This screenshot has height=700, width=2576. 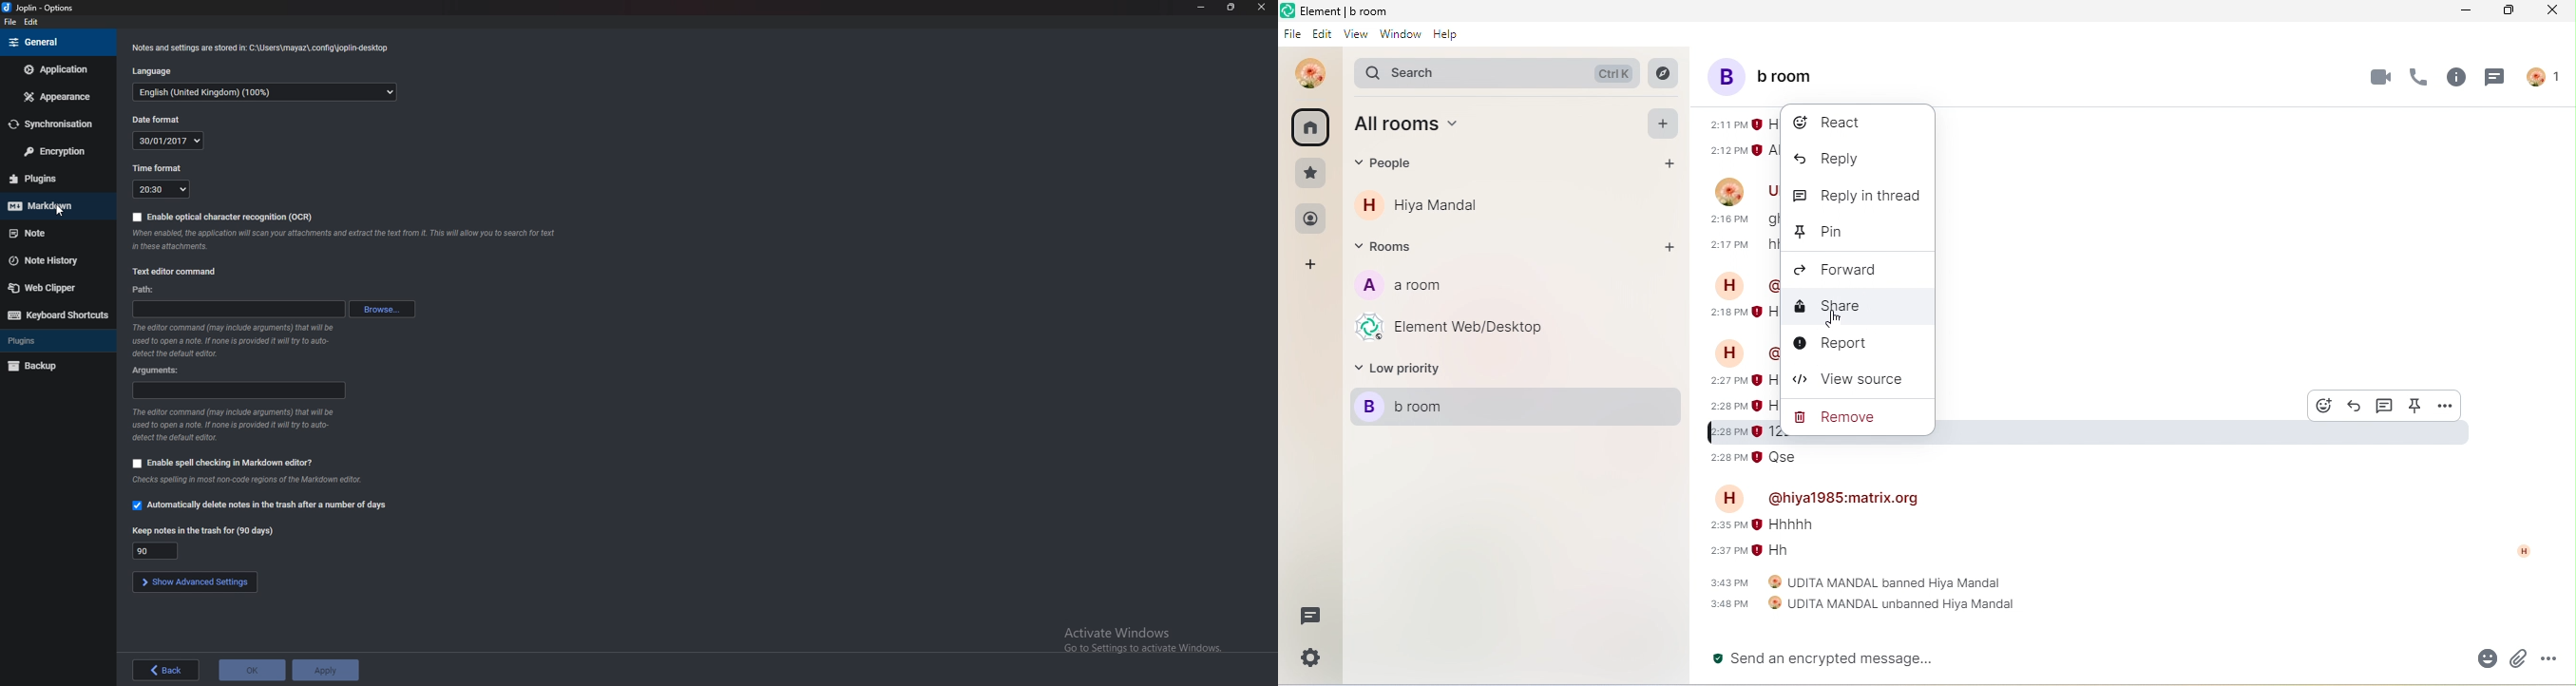 What do you see at coordinates (265, 93) in the screenshot?
I see `Language` at bounding box center [265, 93].